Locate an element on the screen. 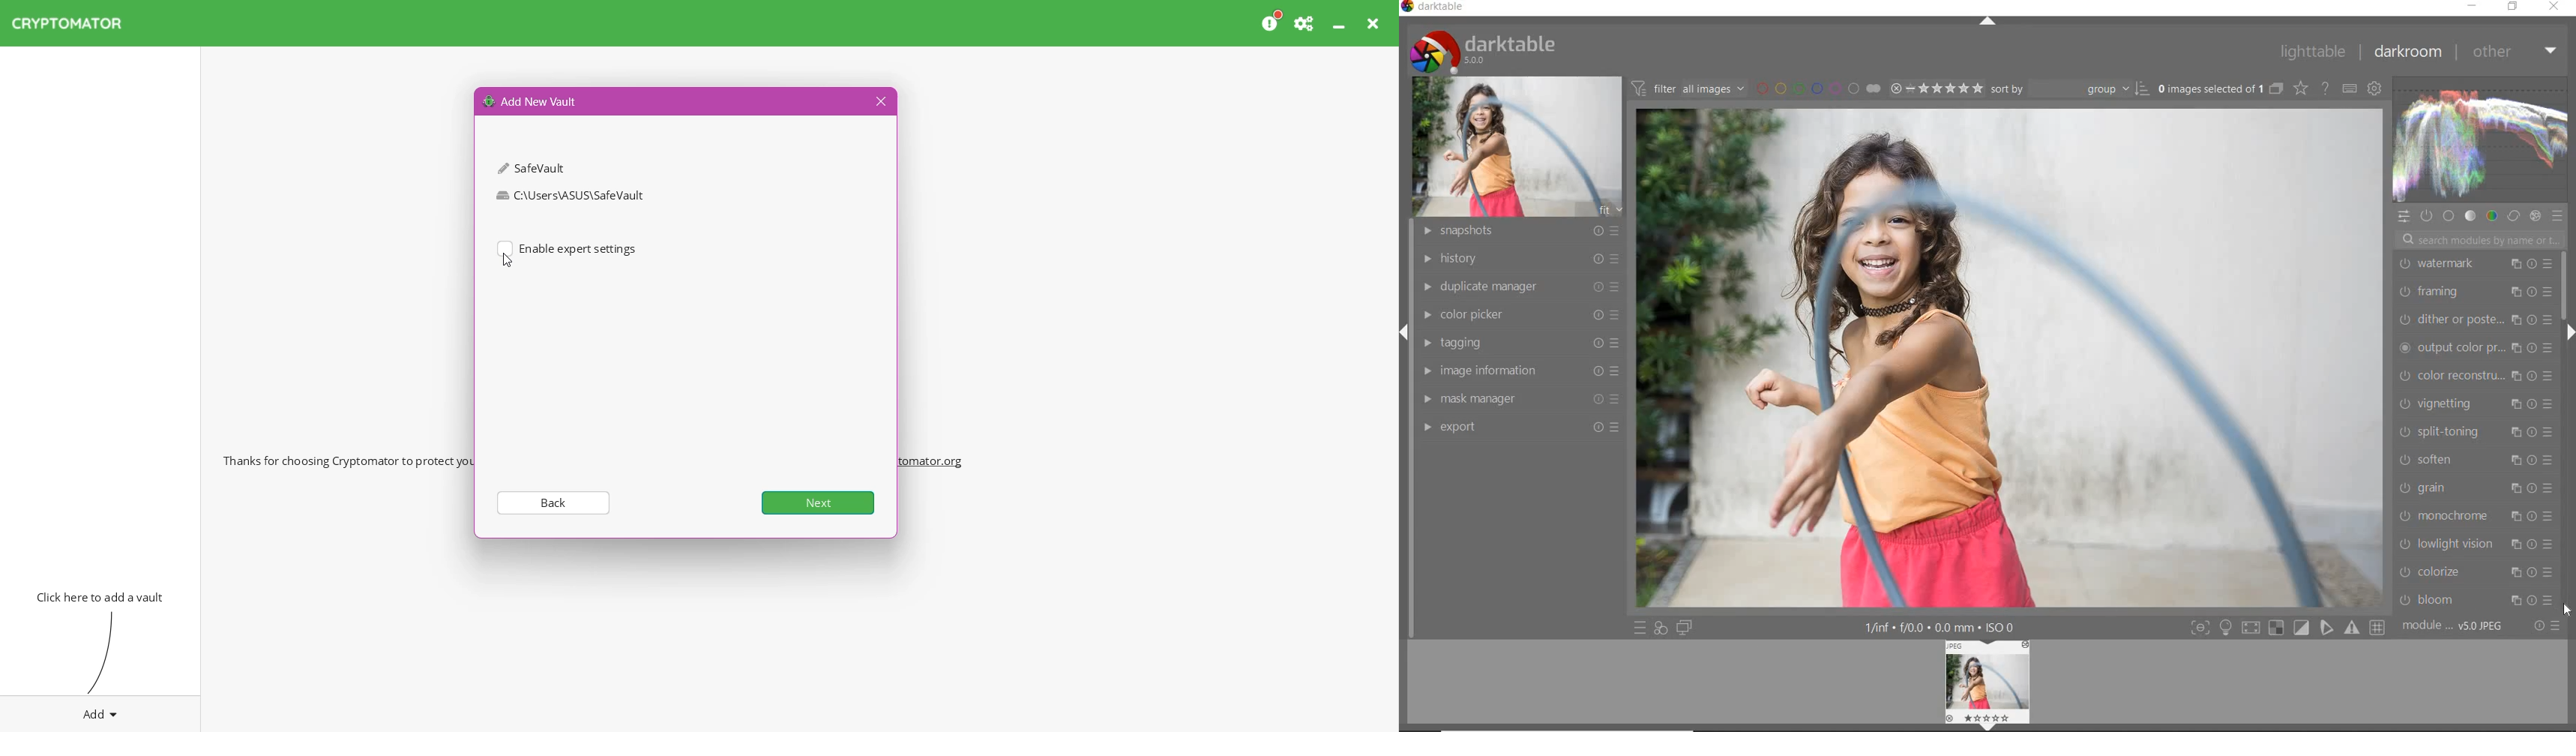 The height and width of the screenshot is (756, 2576). Please consider donating is located at coordinates (1272, 22).